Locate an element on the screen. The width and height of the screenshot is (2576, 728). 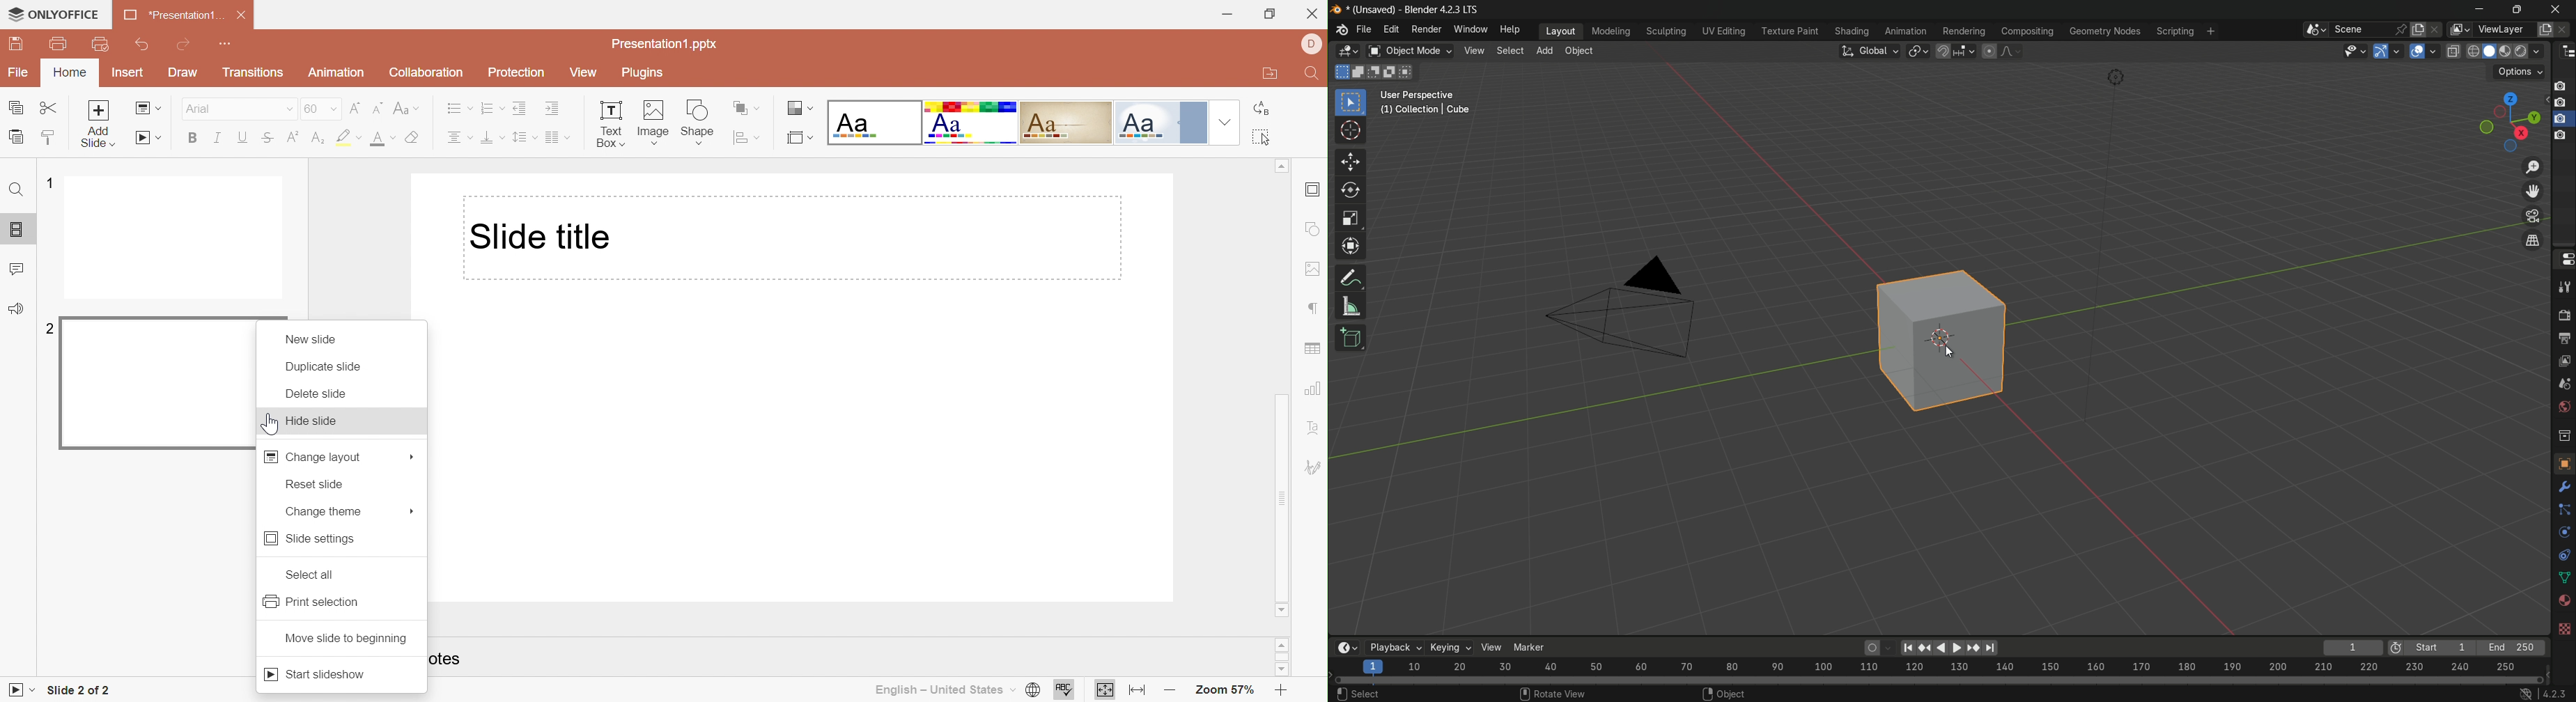
playback is located at coordinates (1391, 647).